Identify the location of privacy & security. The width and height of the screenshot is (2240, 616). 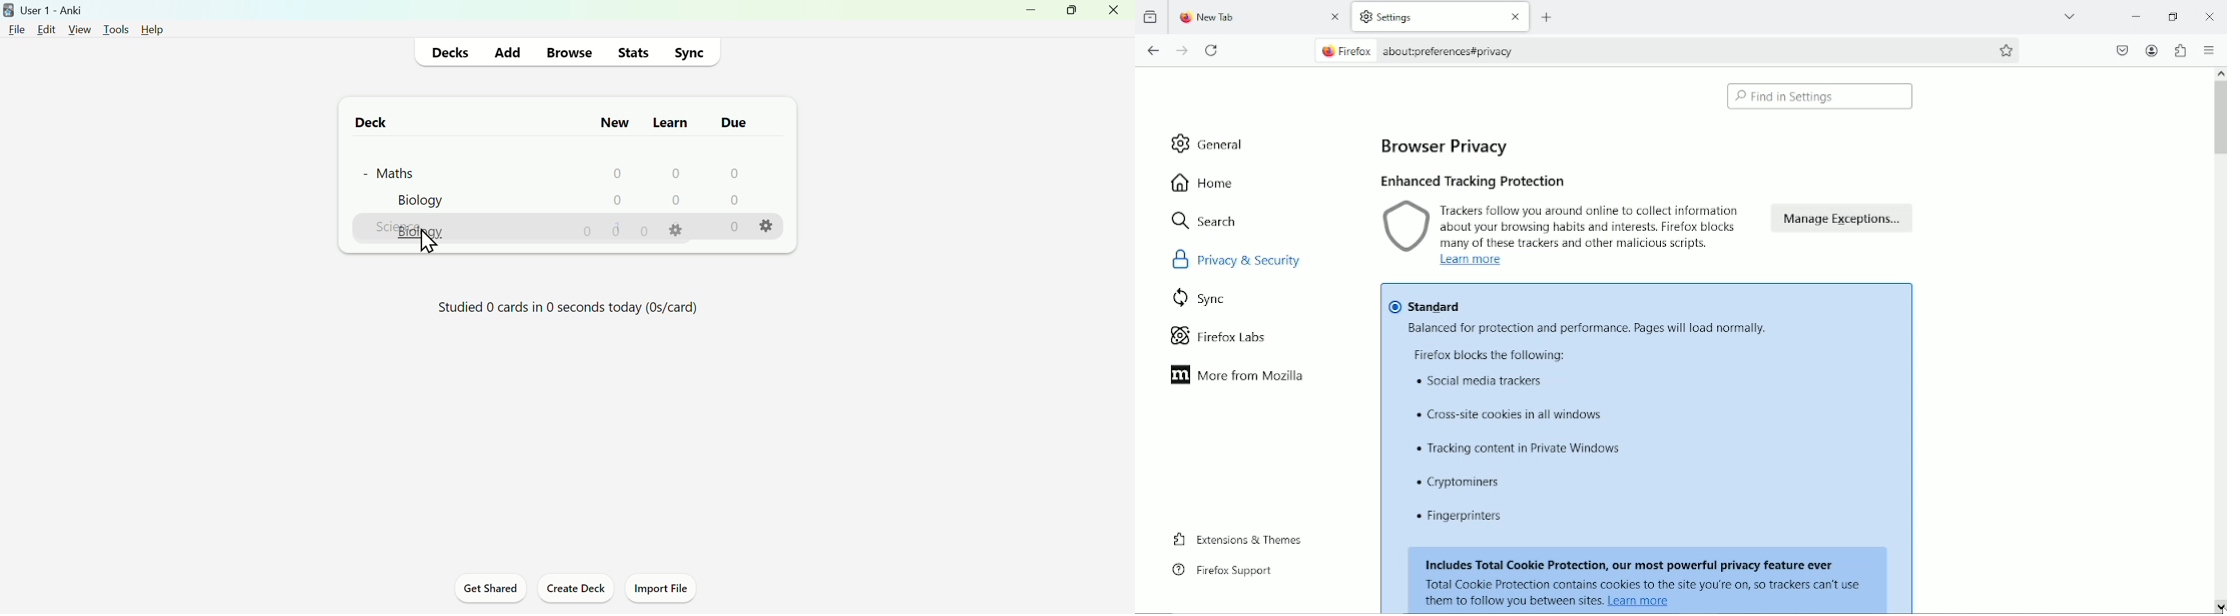
(1261, 258).